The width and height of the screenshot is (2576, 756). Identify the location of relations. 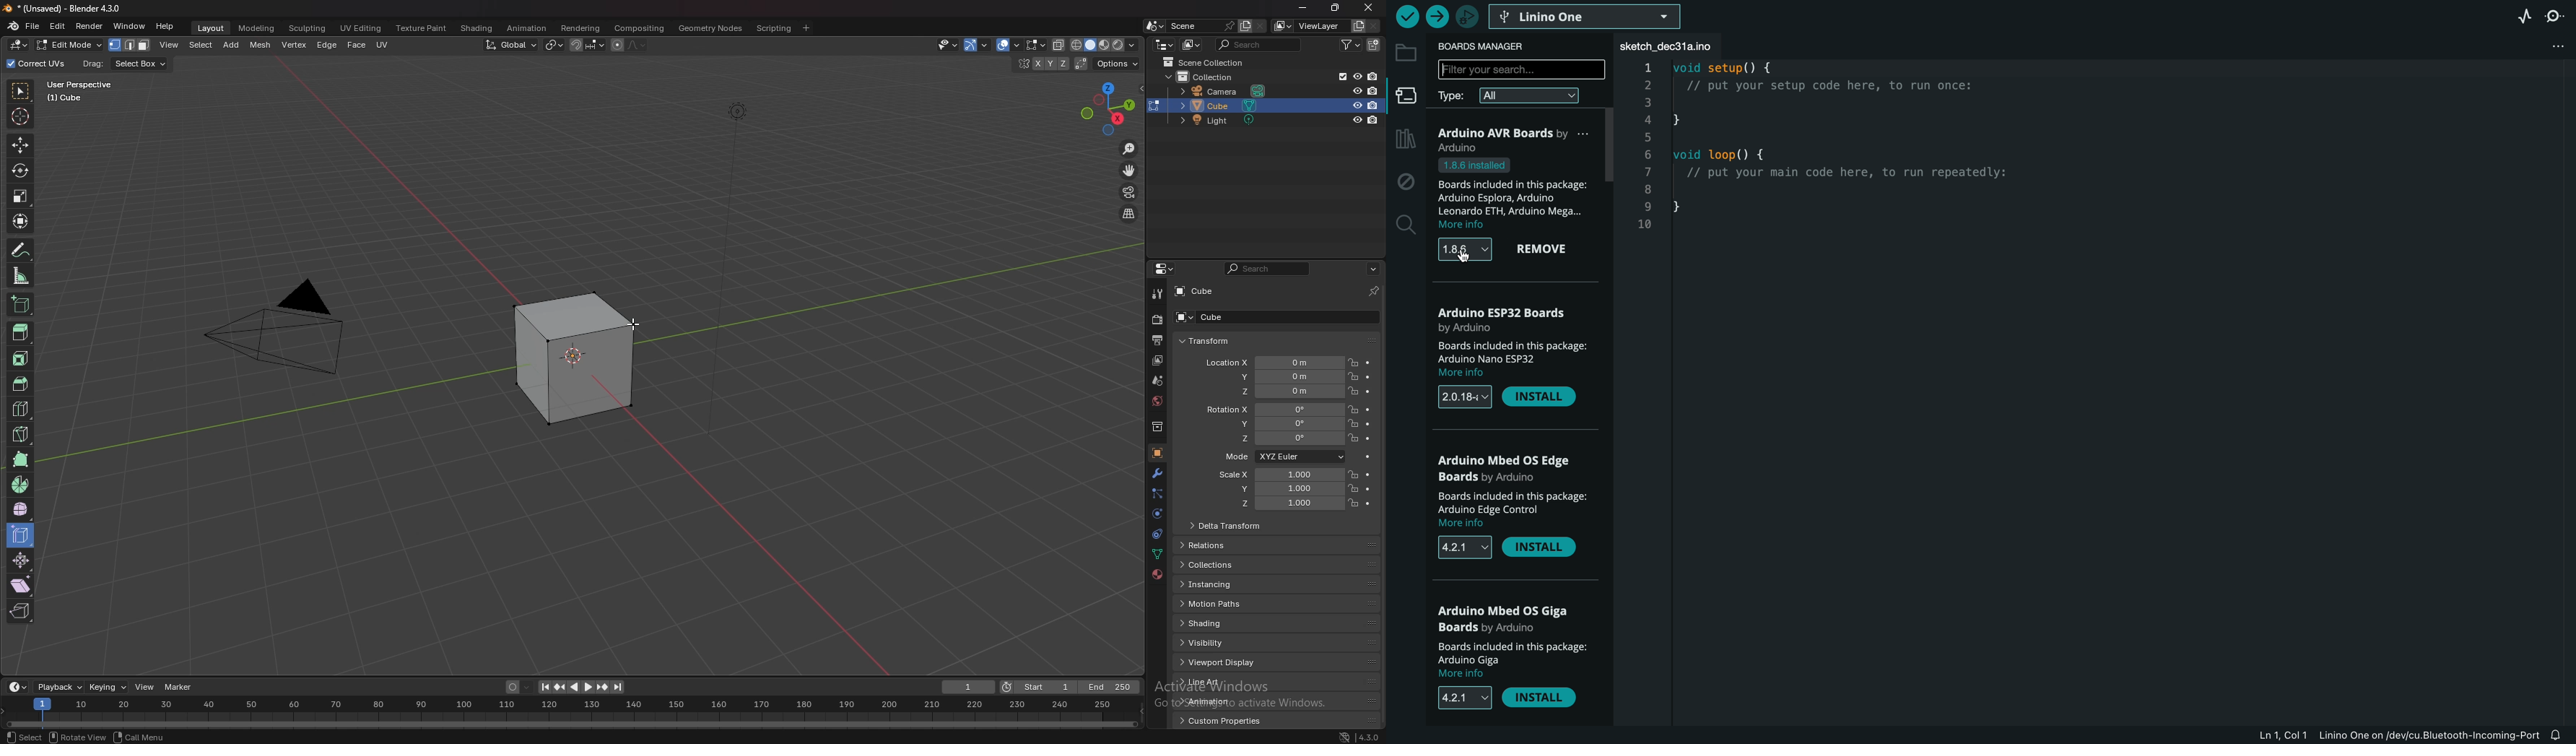
(1214, 546).